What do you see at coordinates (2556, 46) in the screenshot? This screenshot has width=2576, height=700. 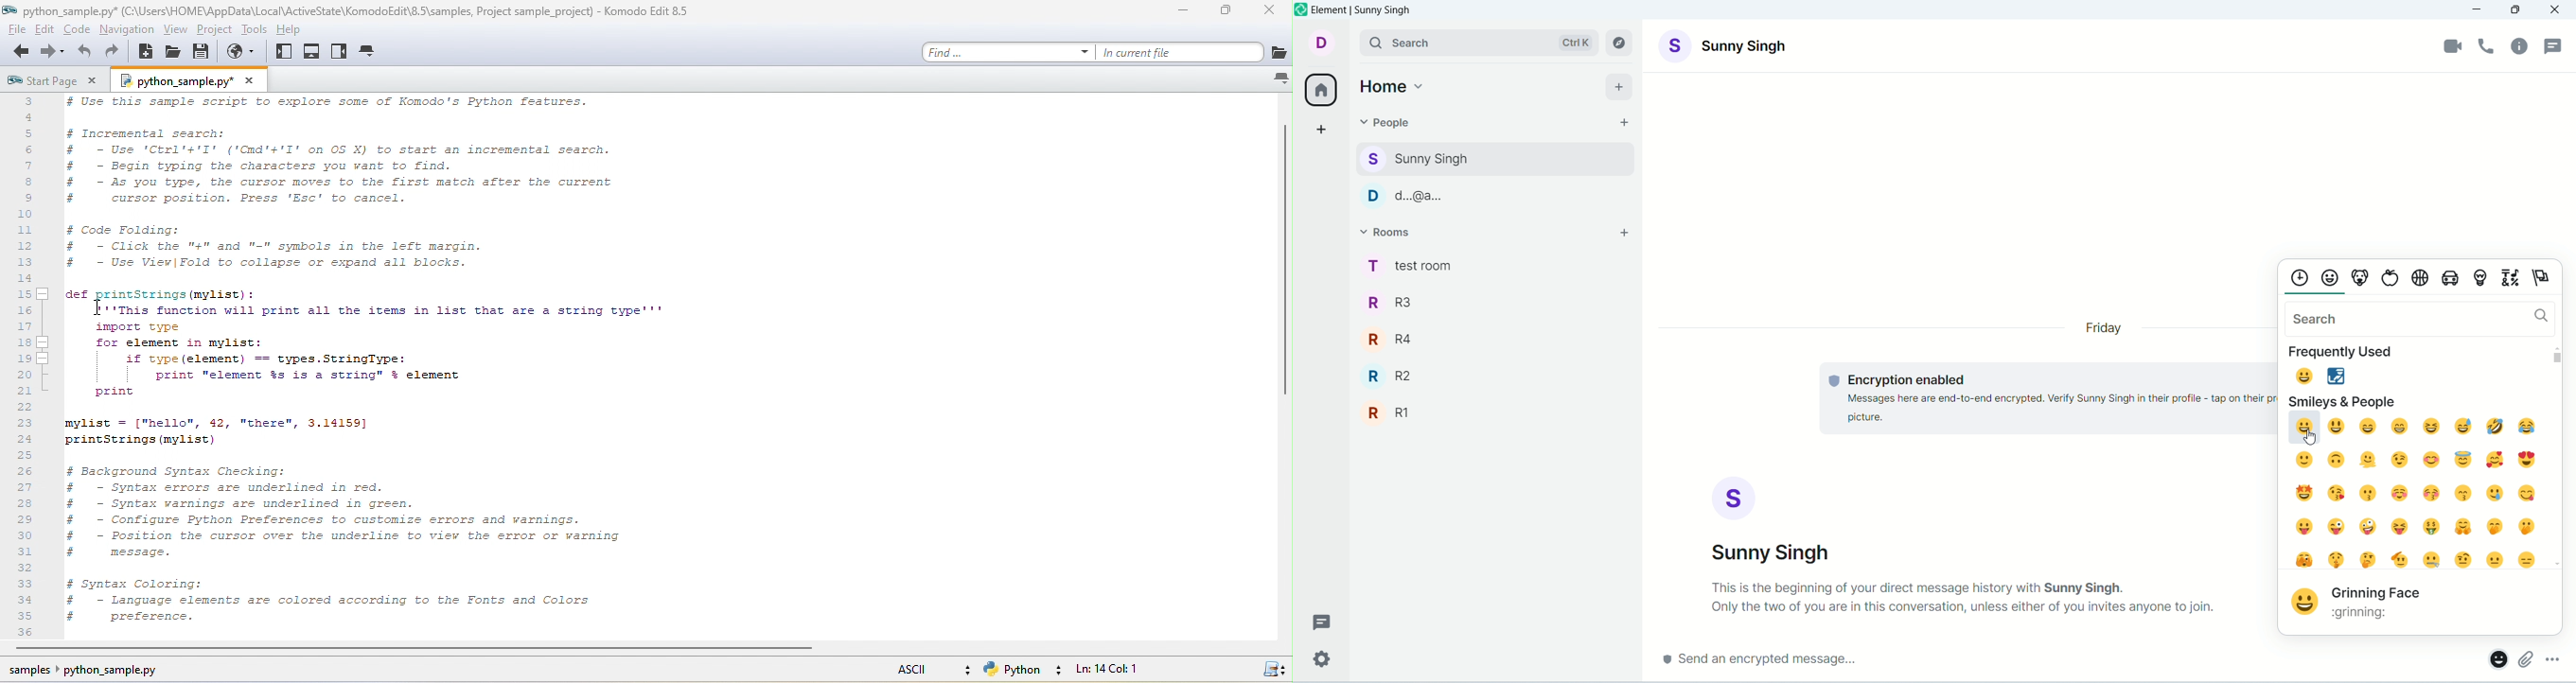 I see `threads` at bounding box center [2556, 46].